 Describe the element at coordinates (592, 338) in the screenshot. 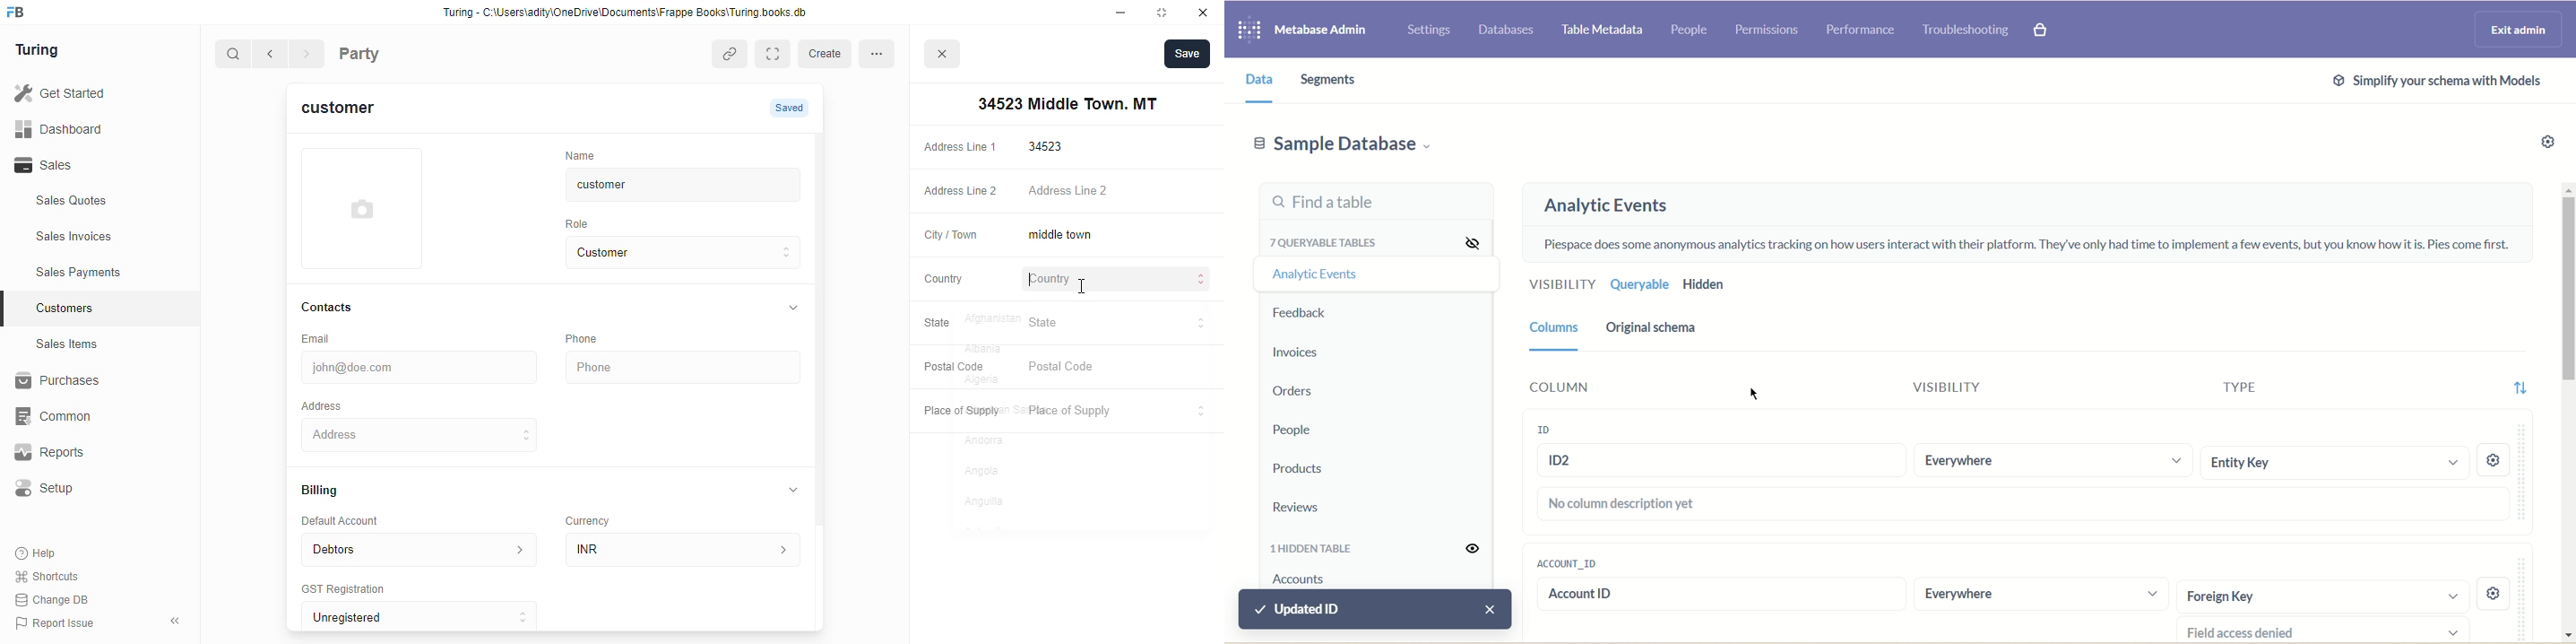

I see `Phone` at that location.